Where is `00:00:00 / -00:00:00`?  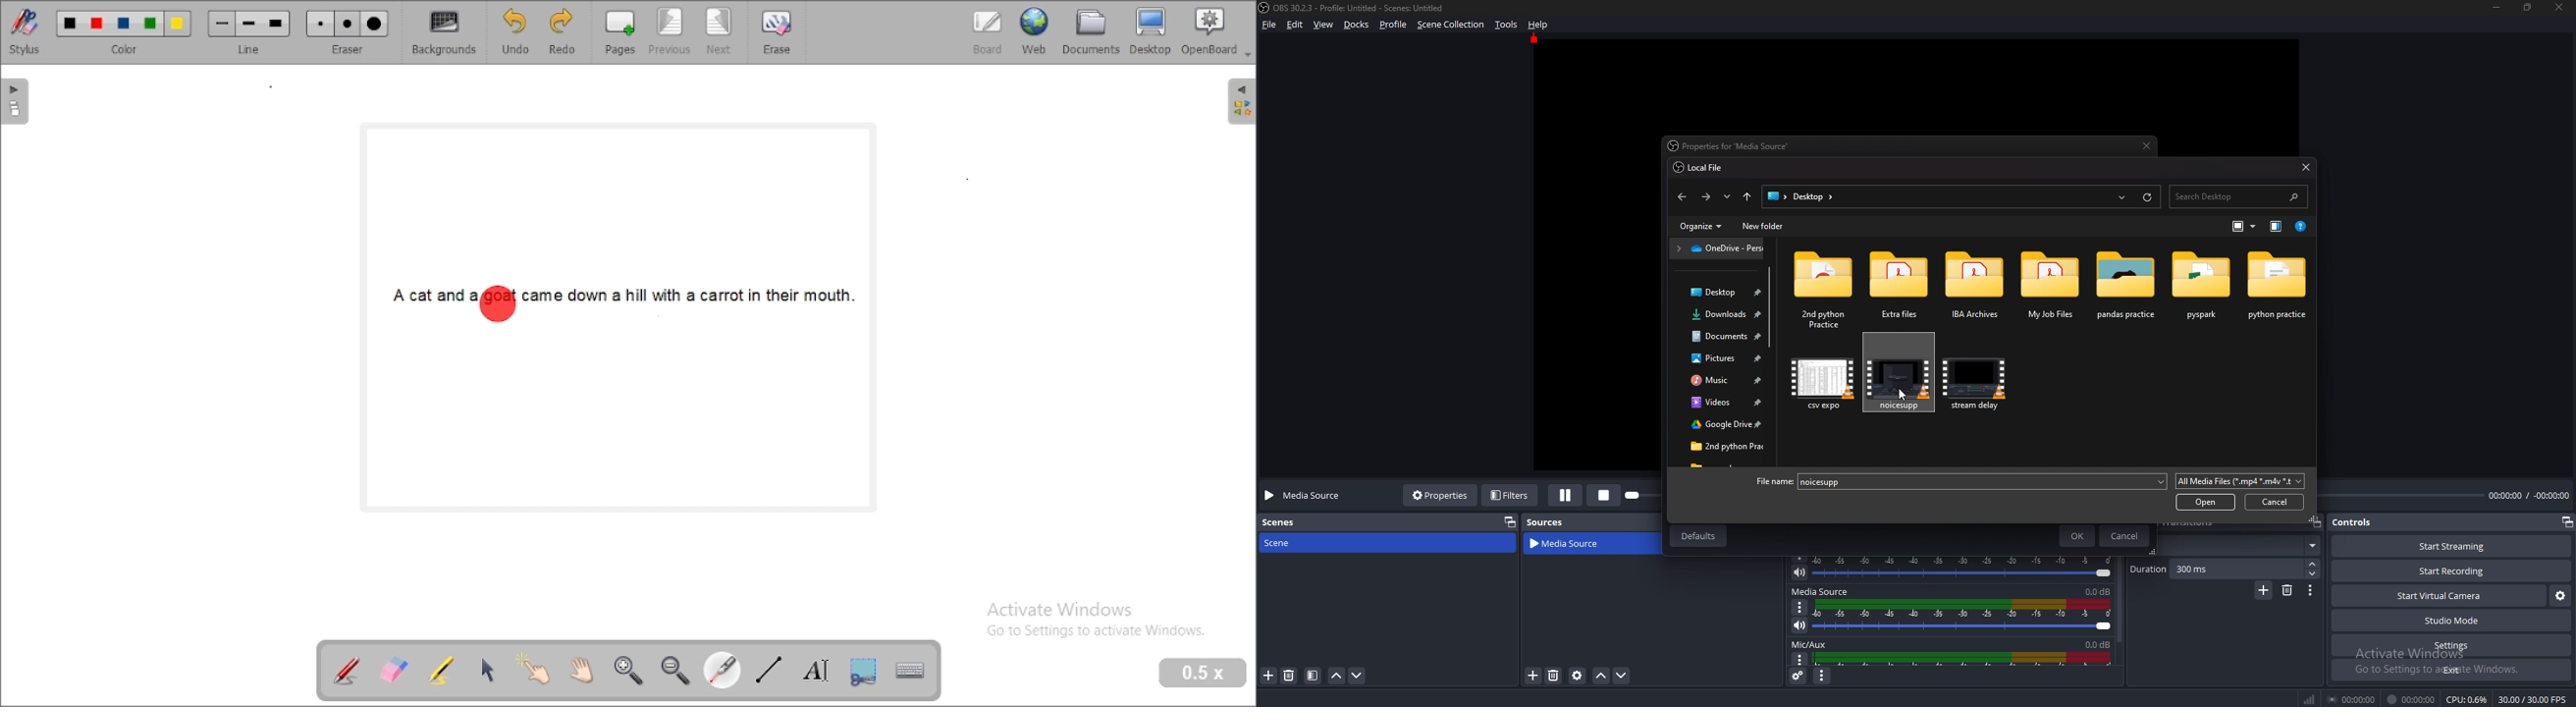
00:00:00 / -00:00:00 is located at coordinates (2530, 494).